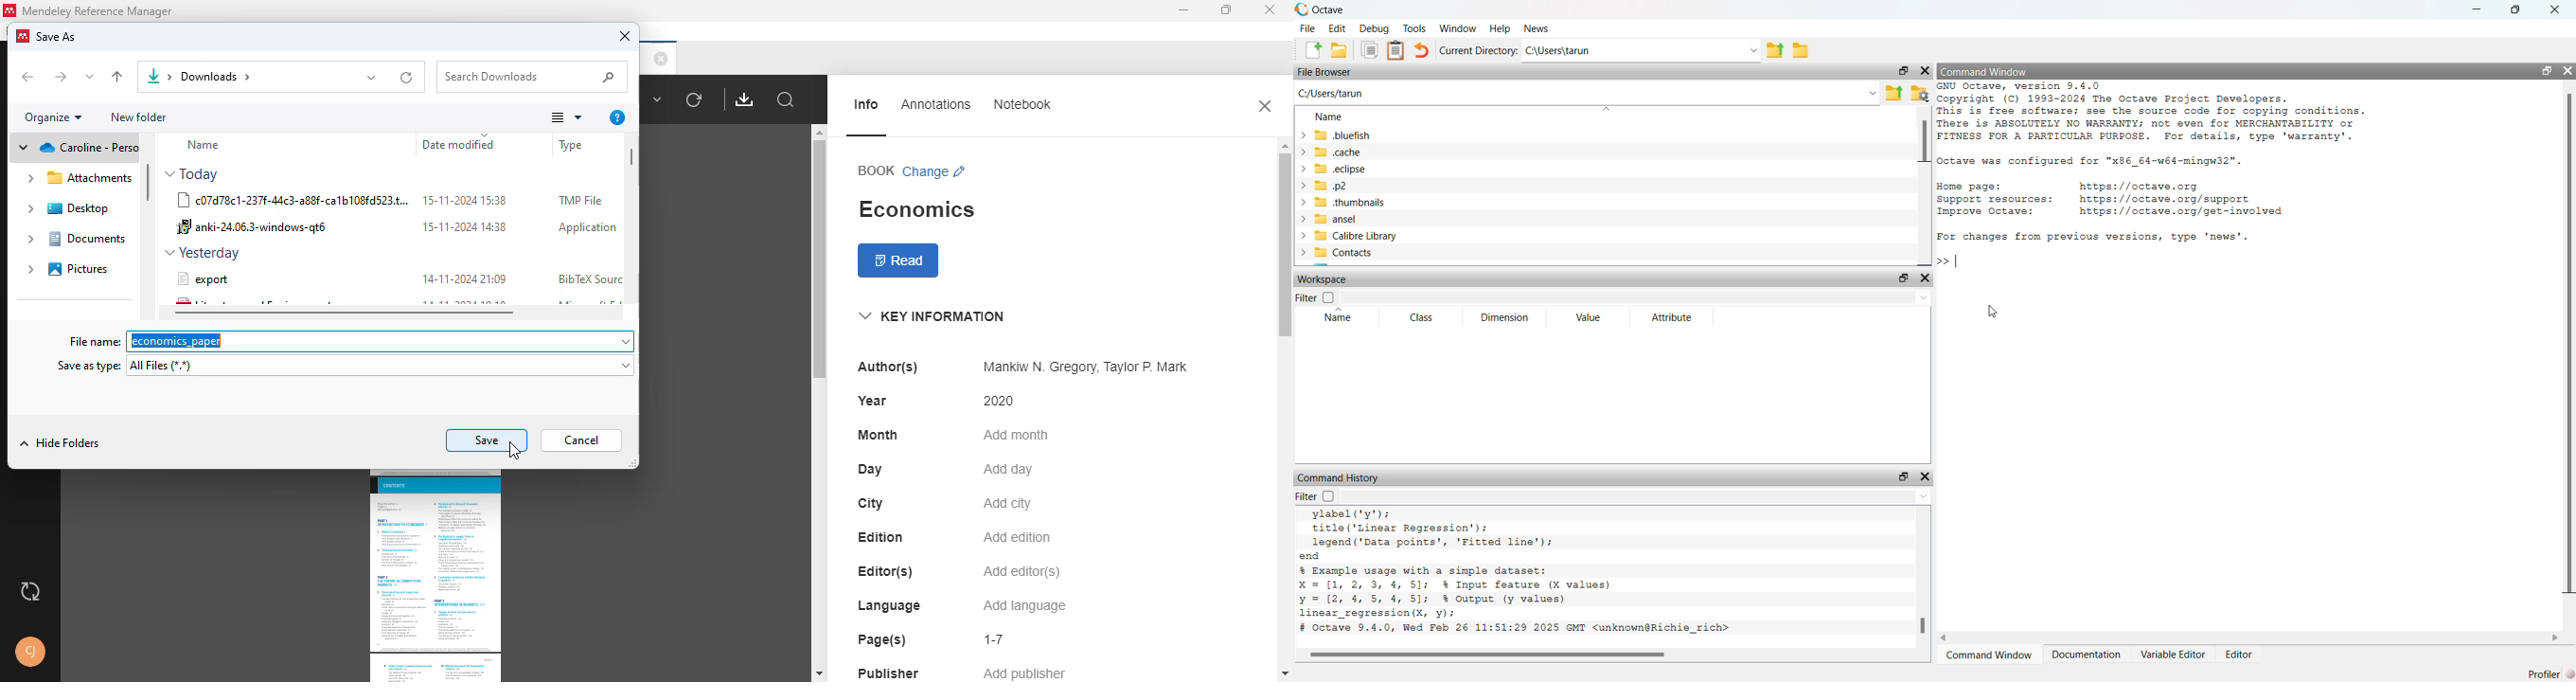 The height and width of the screenshot is (700, 2576). What do you see at coordinates (2548, 673) in the screenshot?
I see `profiler` at bounding box center [2548, 673].